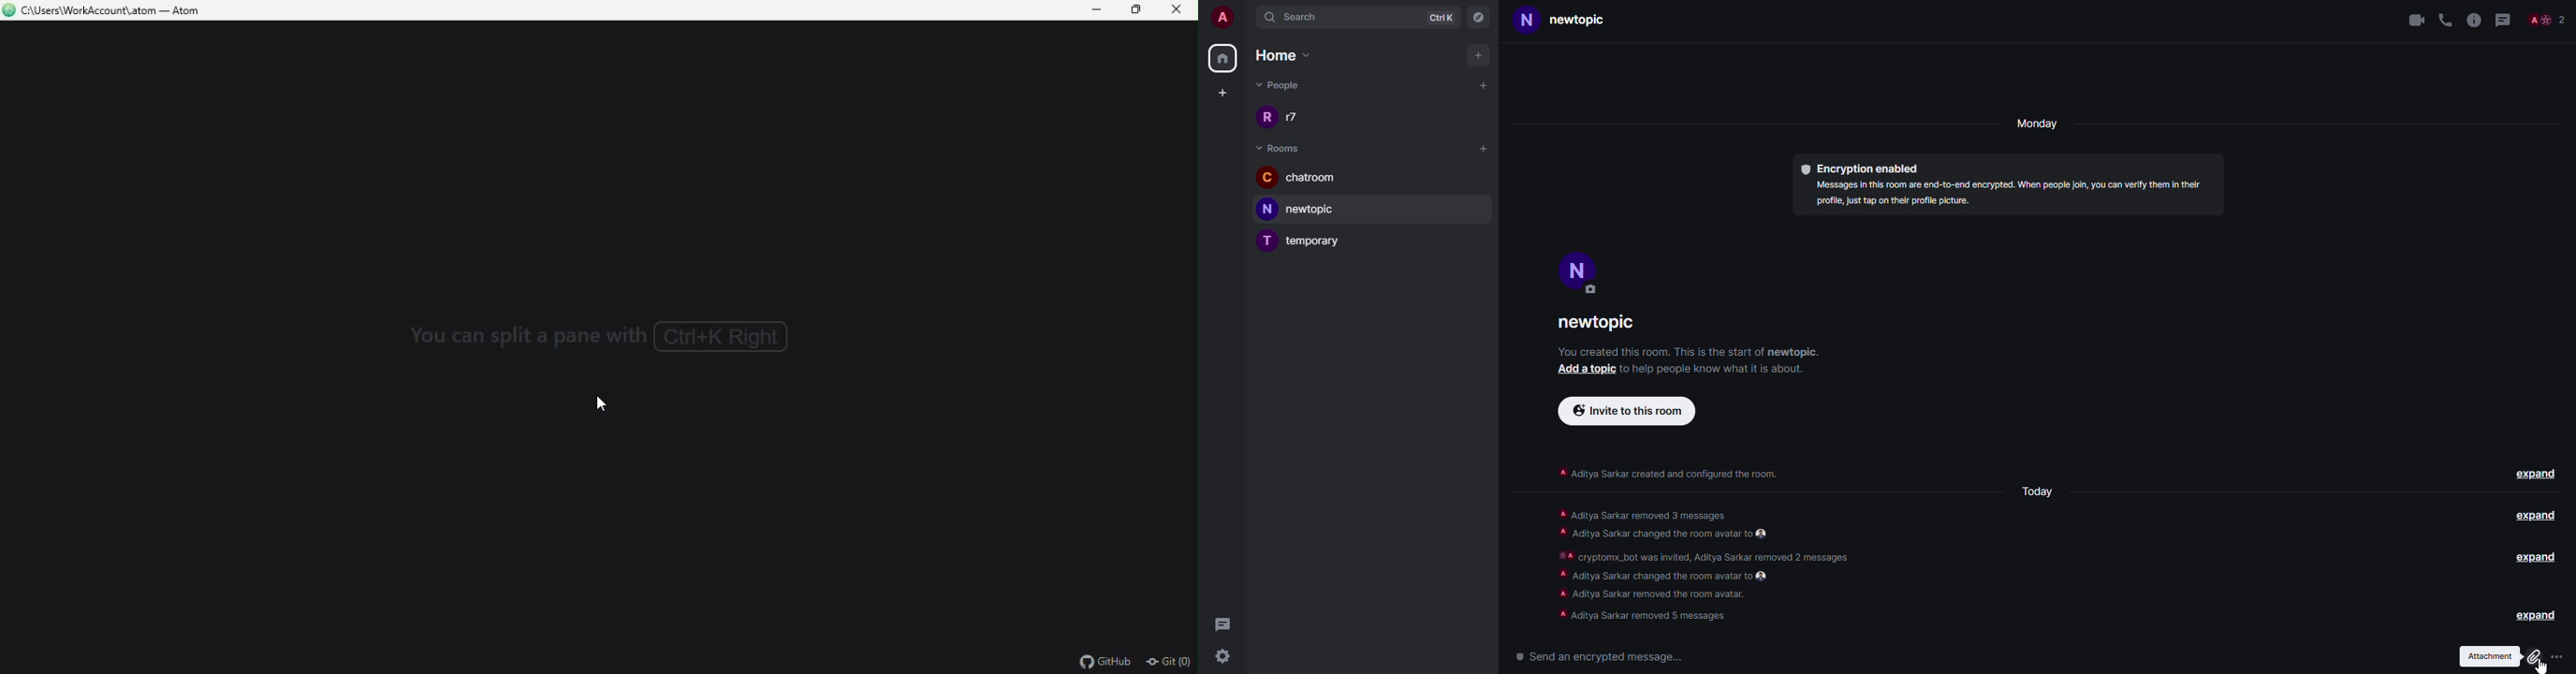 The height and width of the screenshot is (700, 2576). Describe the element at coordinates (1287, 53) in the screenshot. I see `home` at that location.